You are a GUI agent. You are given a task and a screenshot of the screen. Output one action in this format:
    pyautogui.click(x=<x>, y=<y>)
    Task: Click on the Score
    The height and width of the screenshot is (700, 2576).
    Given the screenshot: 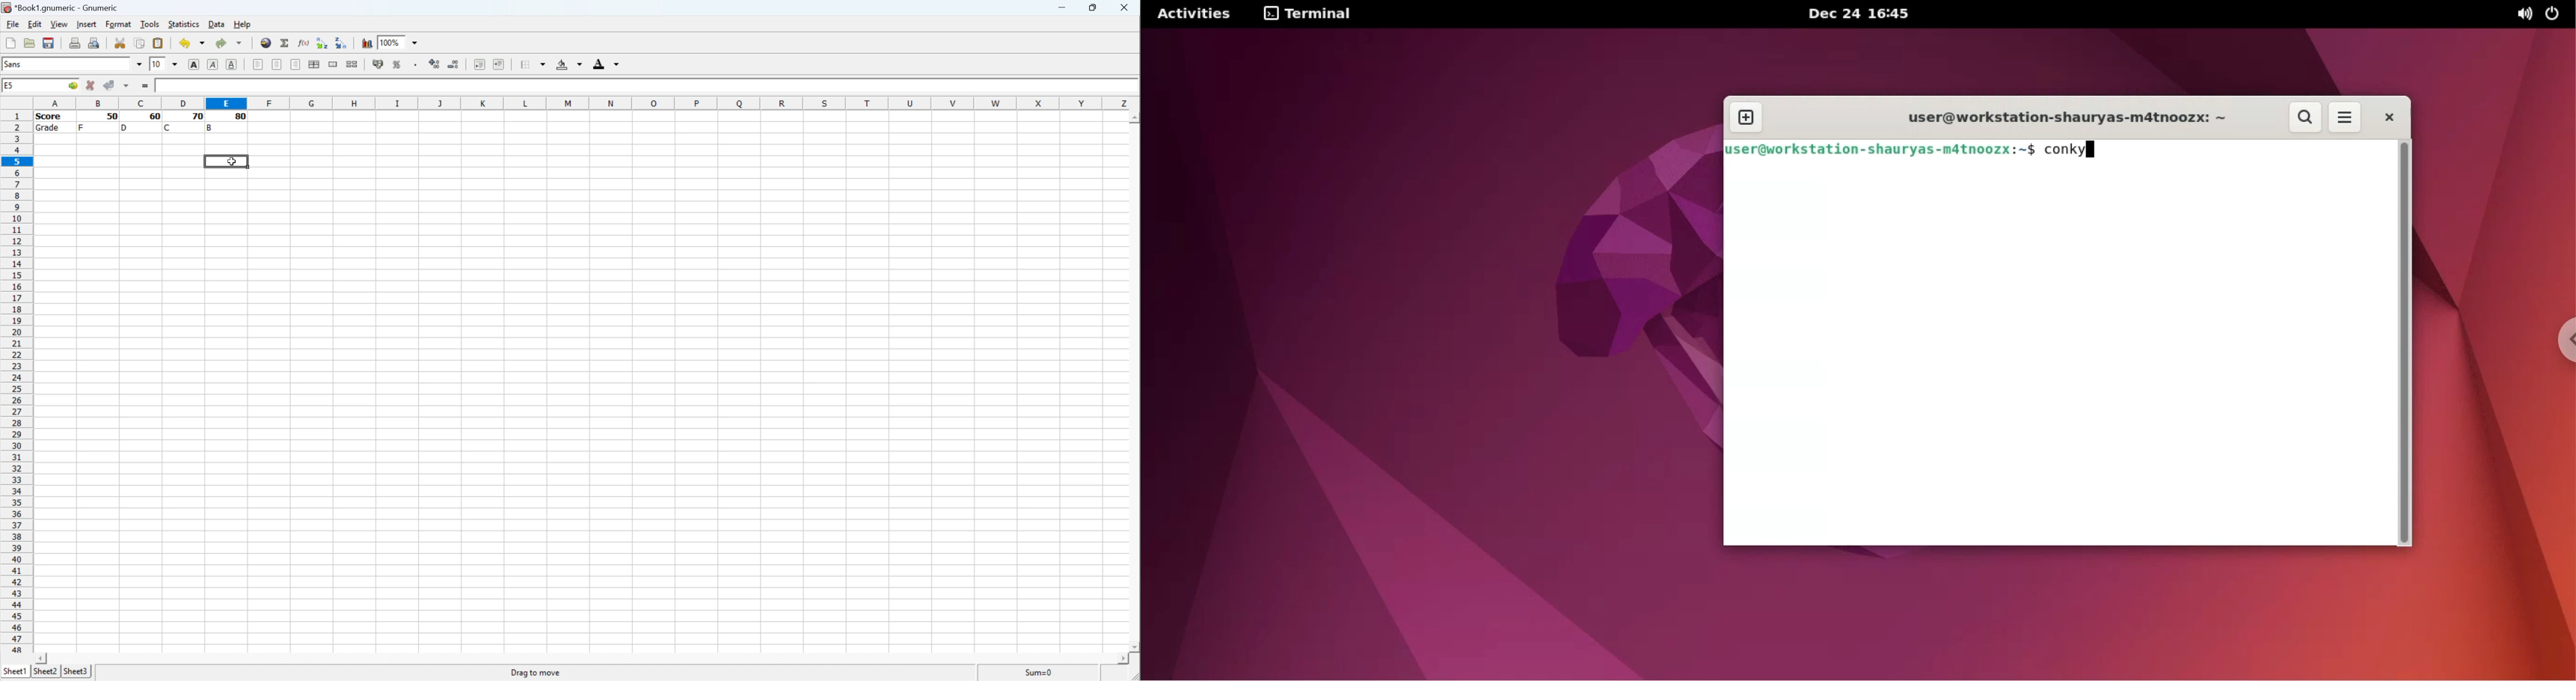 What is the action you would take?
    pyautogui.click(x=167, y=84)
    